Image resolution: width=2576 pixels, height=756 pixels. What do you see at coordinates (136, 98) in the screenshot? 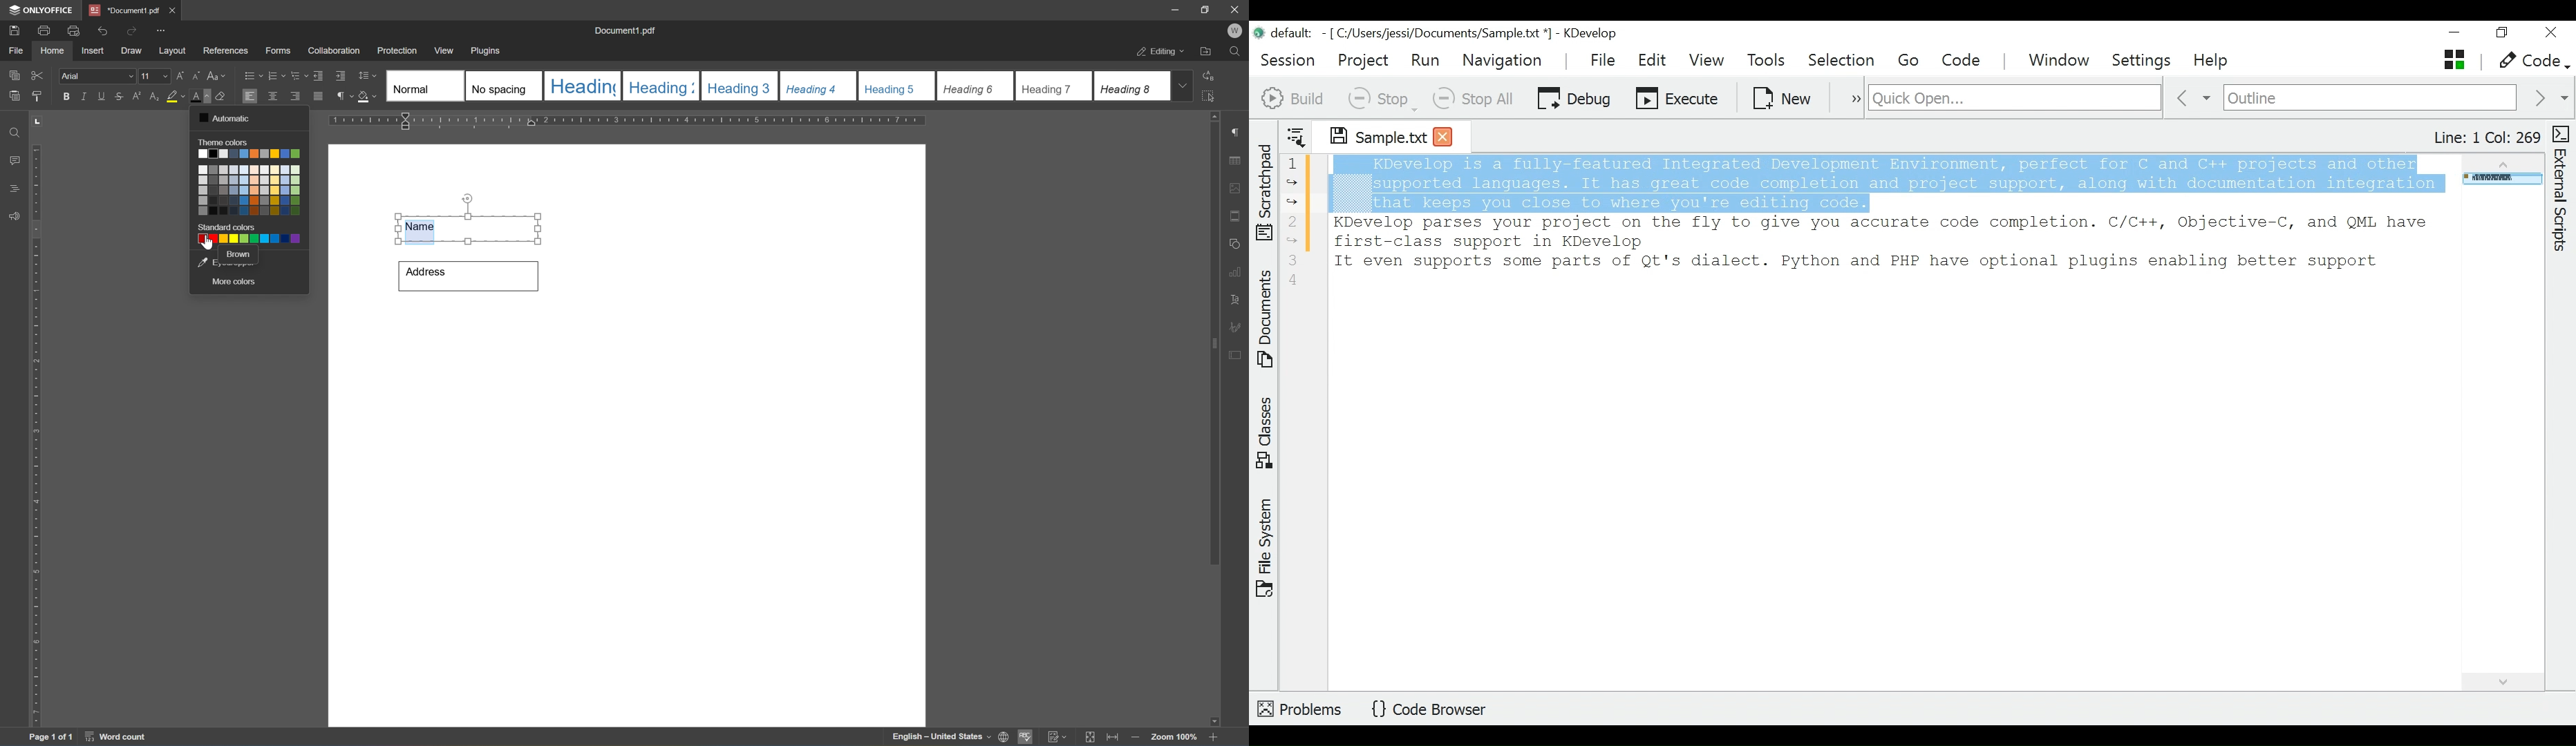
I see `superscript` at bounding box center [136, 98].